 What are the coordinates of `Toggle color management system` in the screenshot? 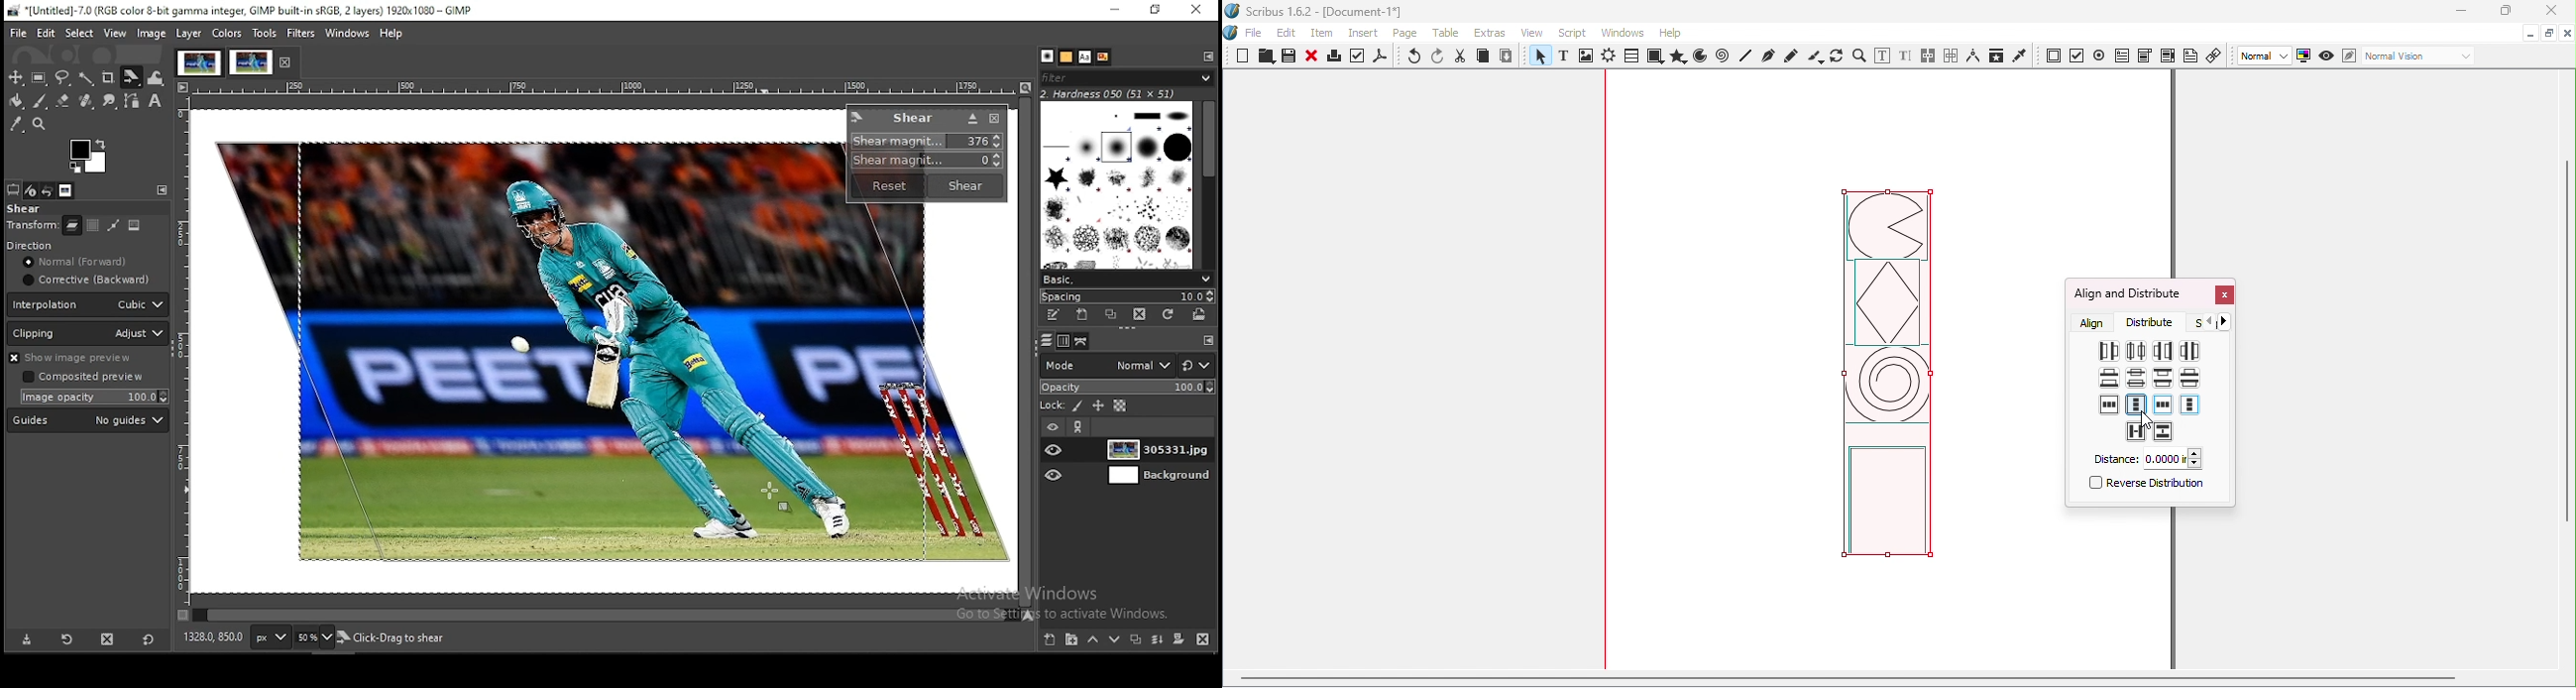 It's located at (2304, 55).